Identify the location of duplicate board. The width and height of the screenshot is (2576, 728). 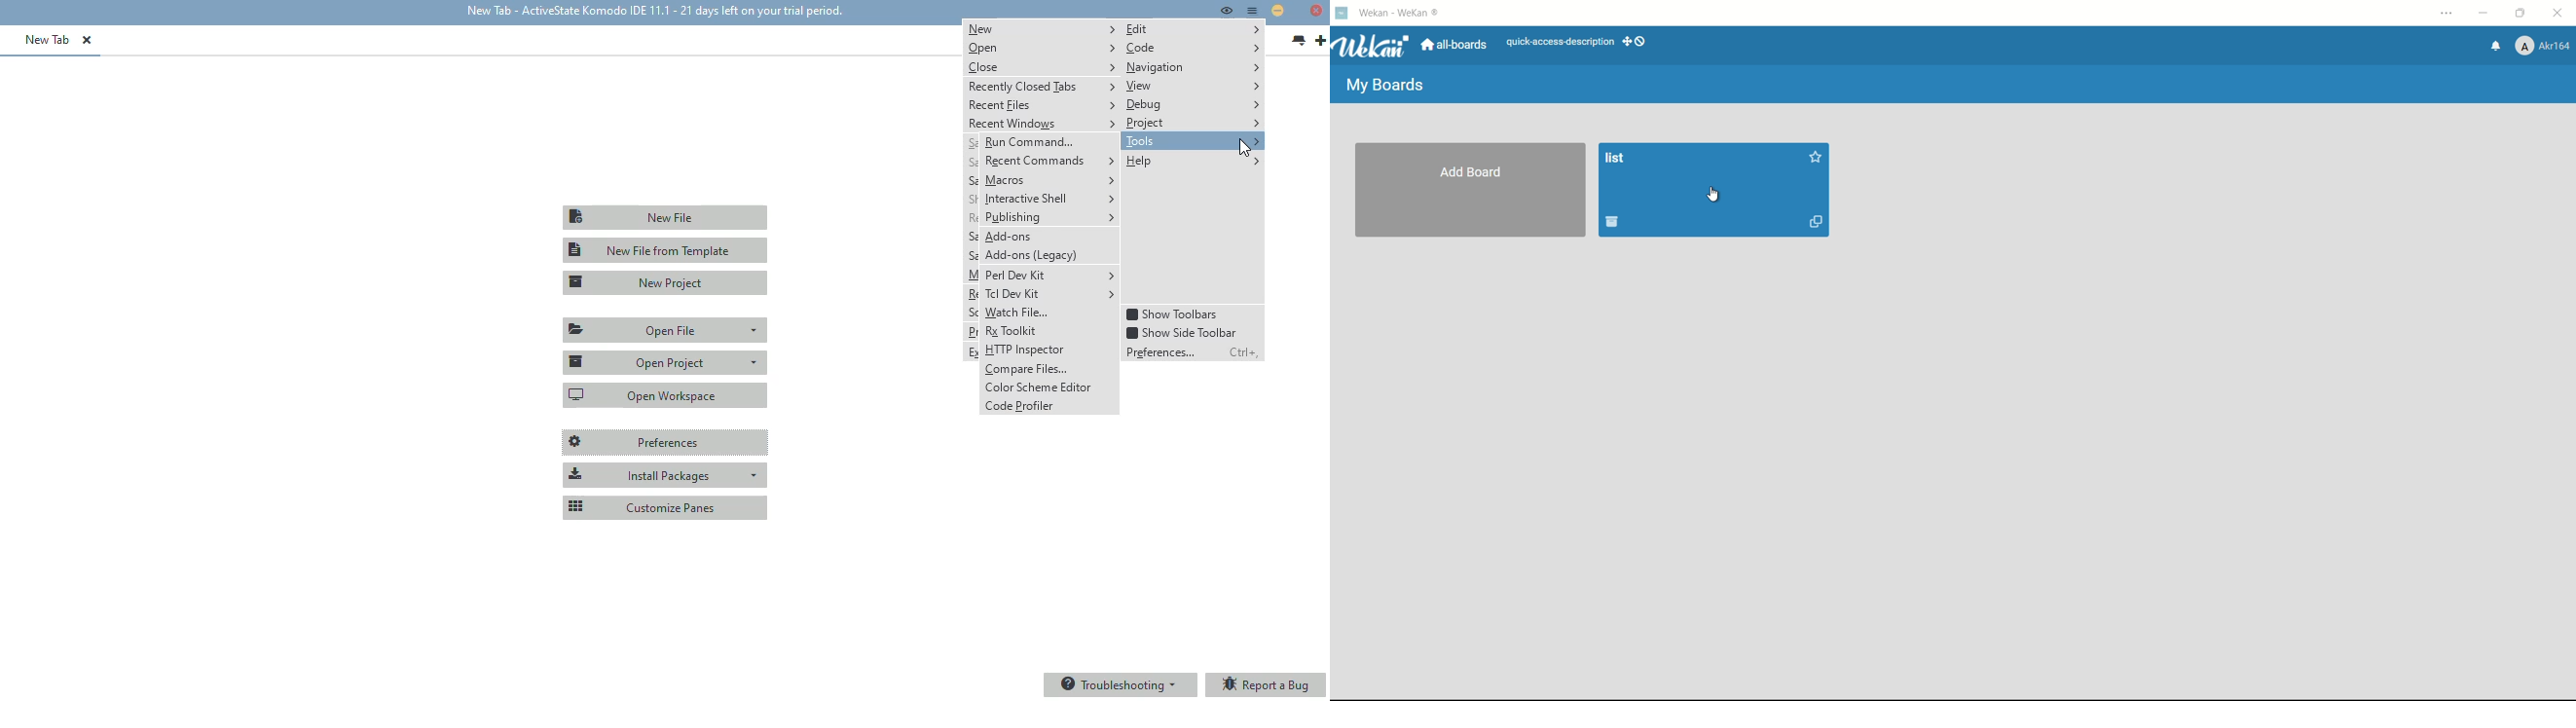
(1815, 221).